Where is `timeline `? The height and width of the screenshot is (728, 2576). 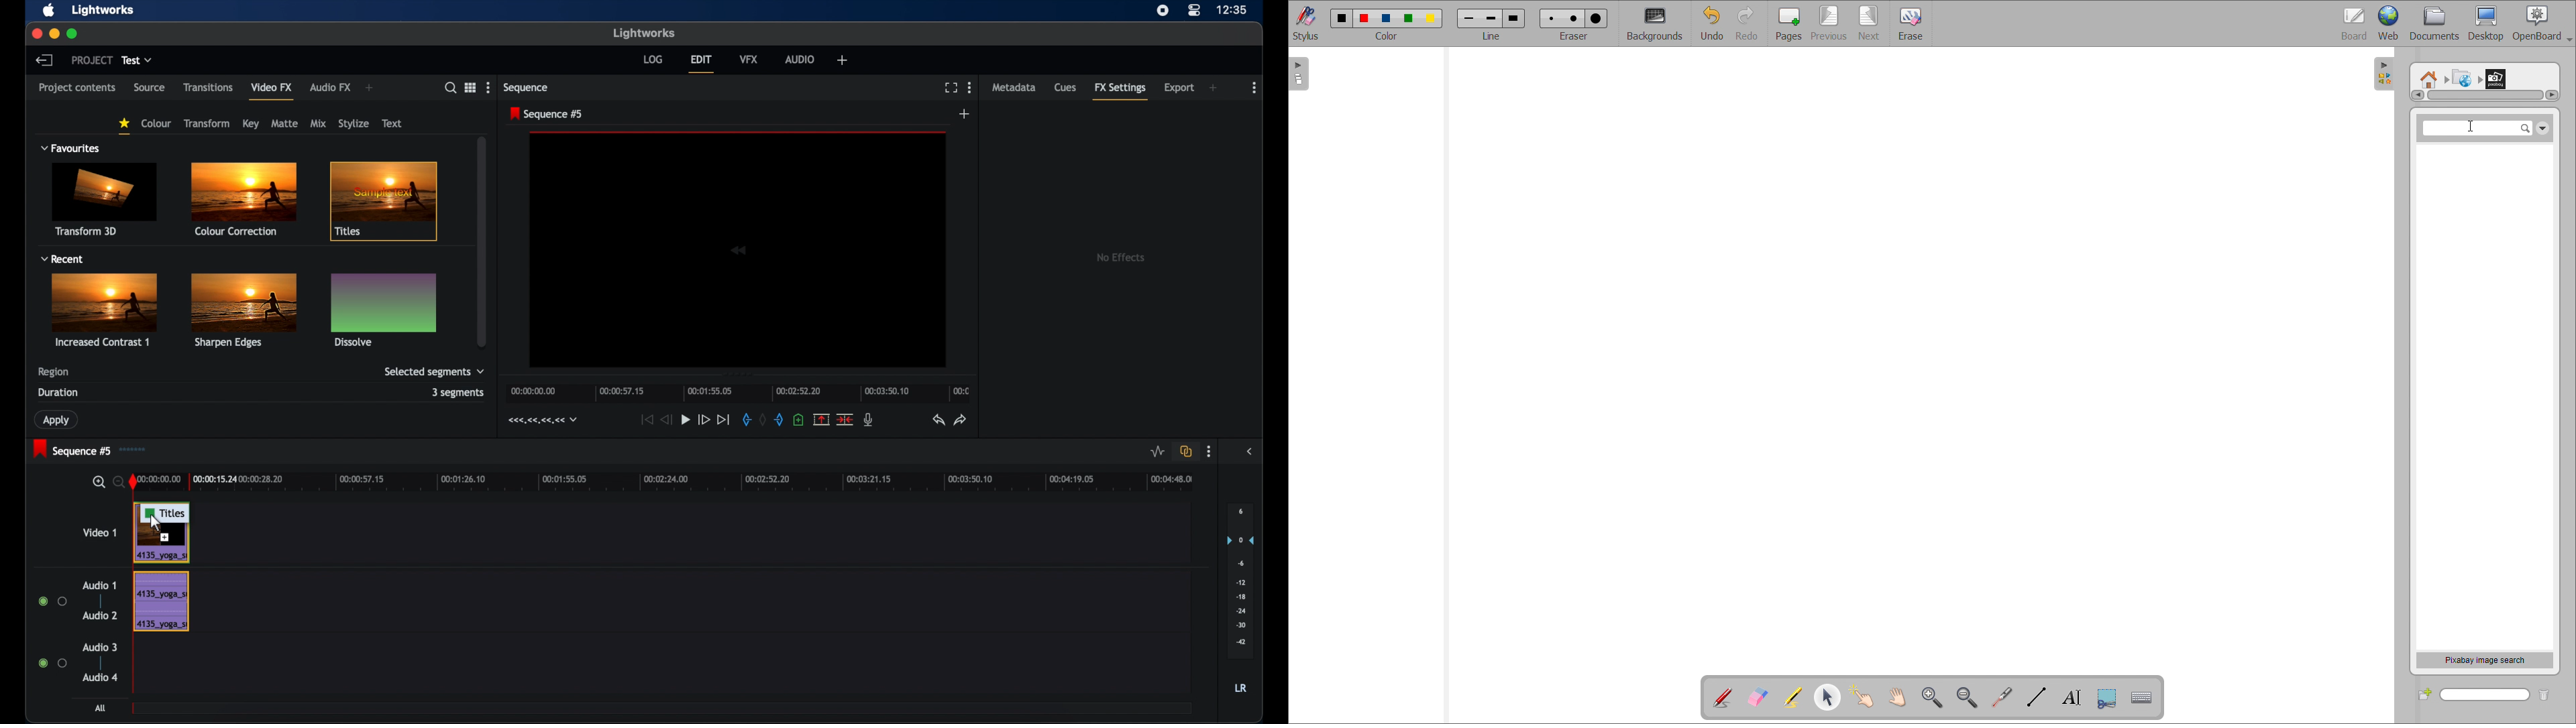 timeline  is located at coordinates (663, 481).